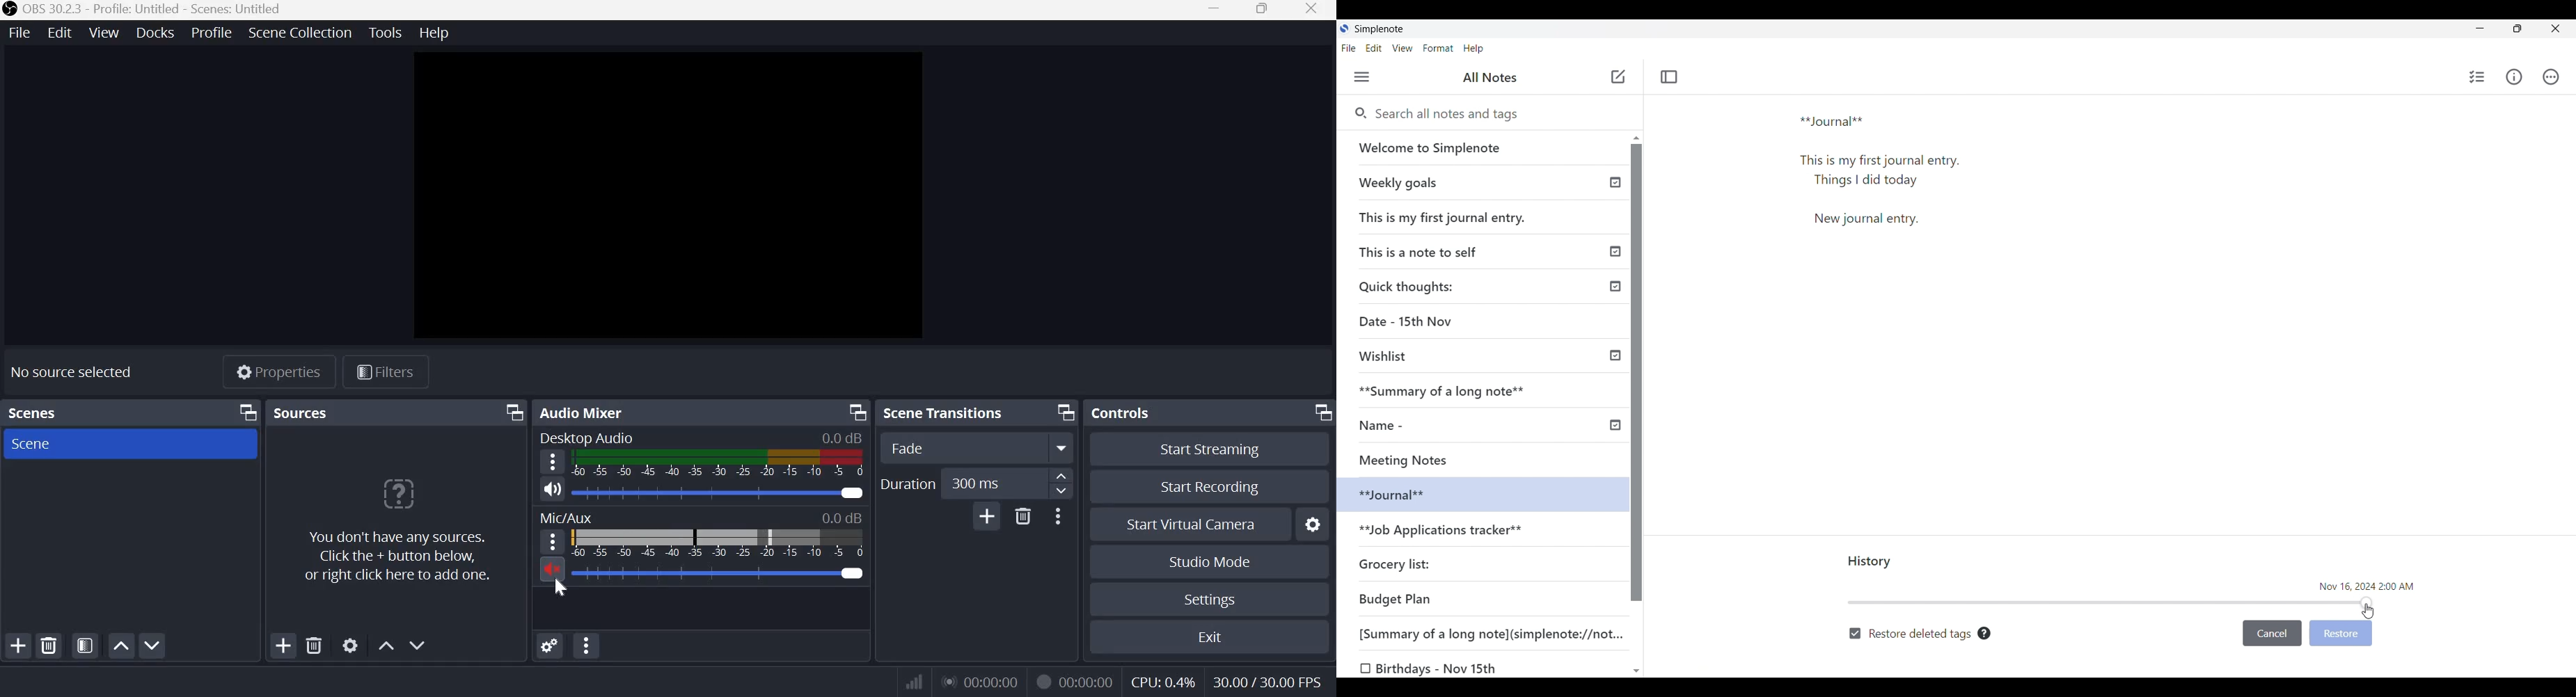  Describe the element at coordinates (550, 645) in the screenshot. I see `audio mixer menu` at that location.